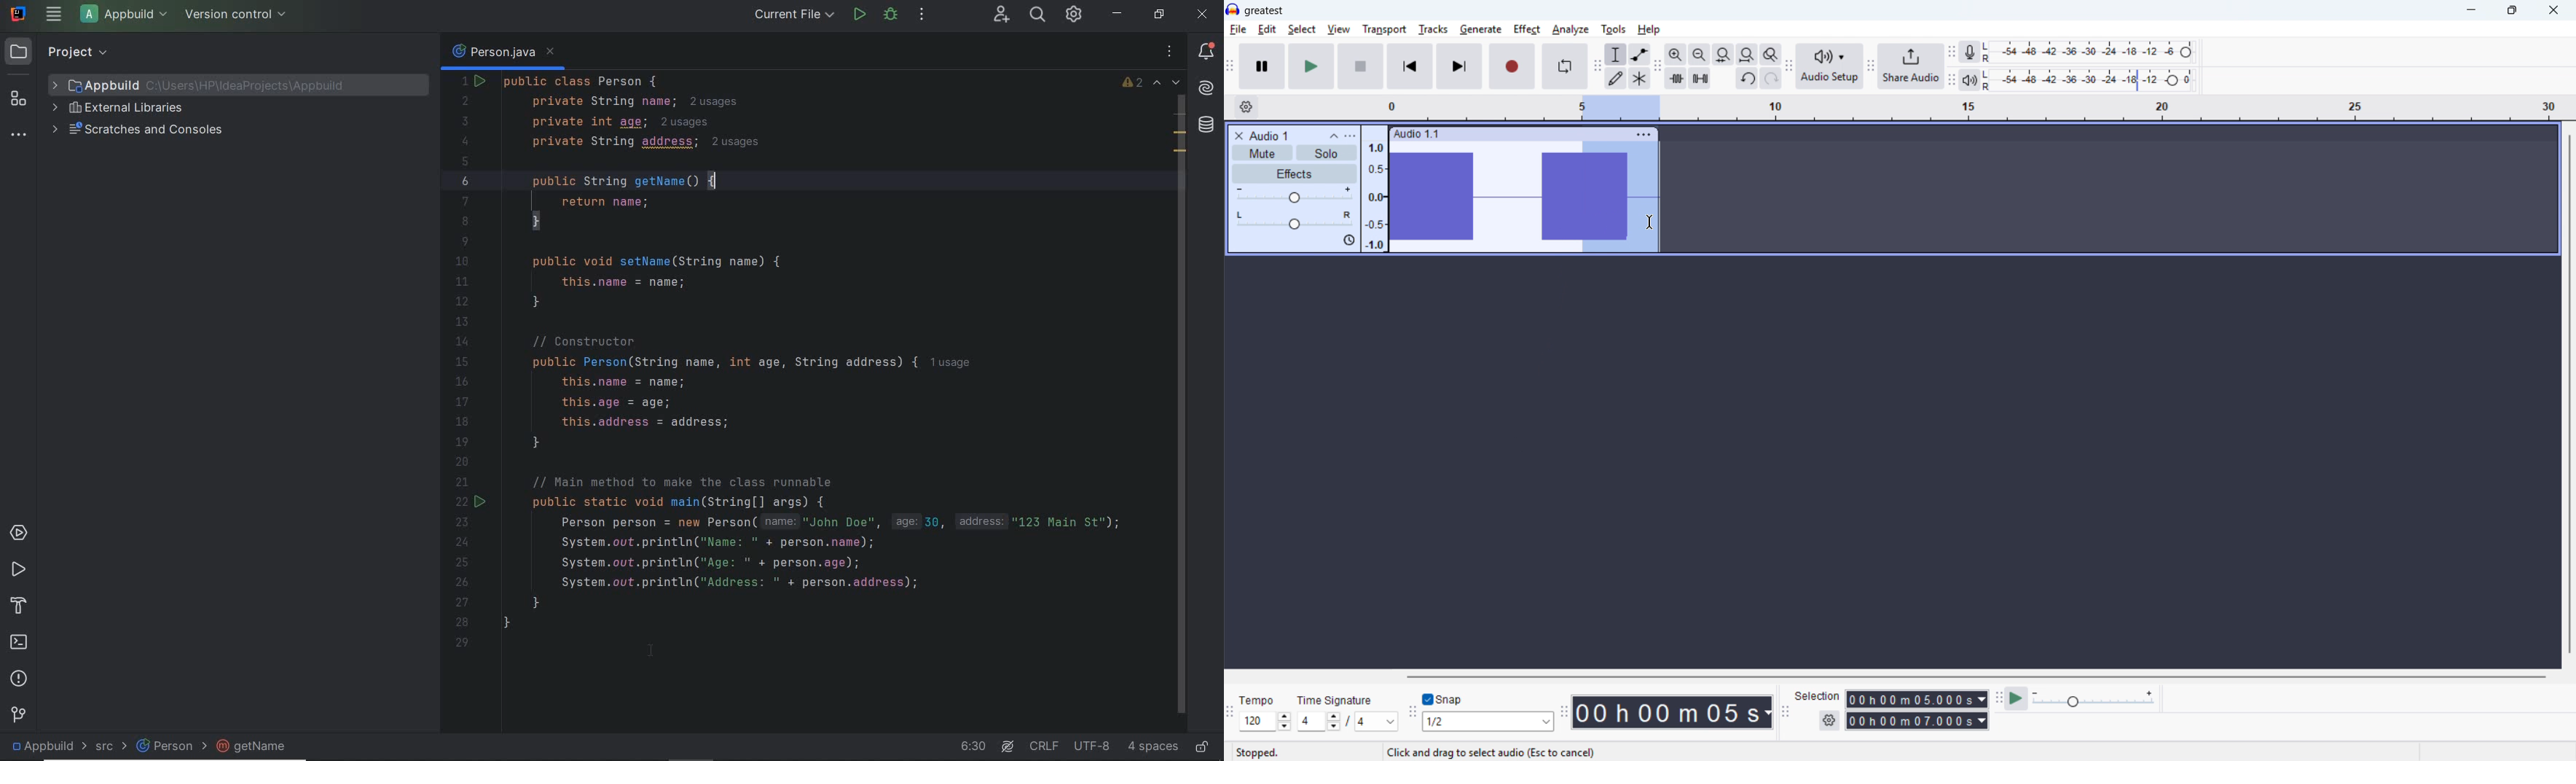  What do you see at coordinates (1525, 676) in the screenshot?
I see `` at bounding box center [1525, 676].